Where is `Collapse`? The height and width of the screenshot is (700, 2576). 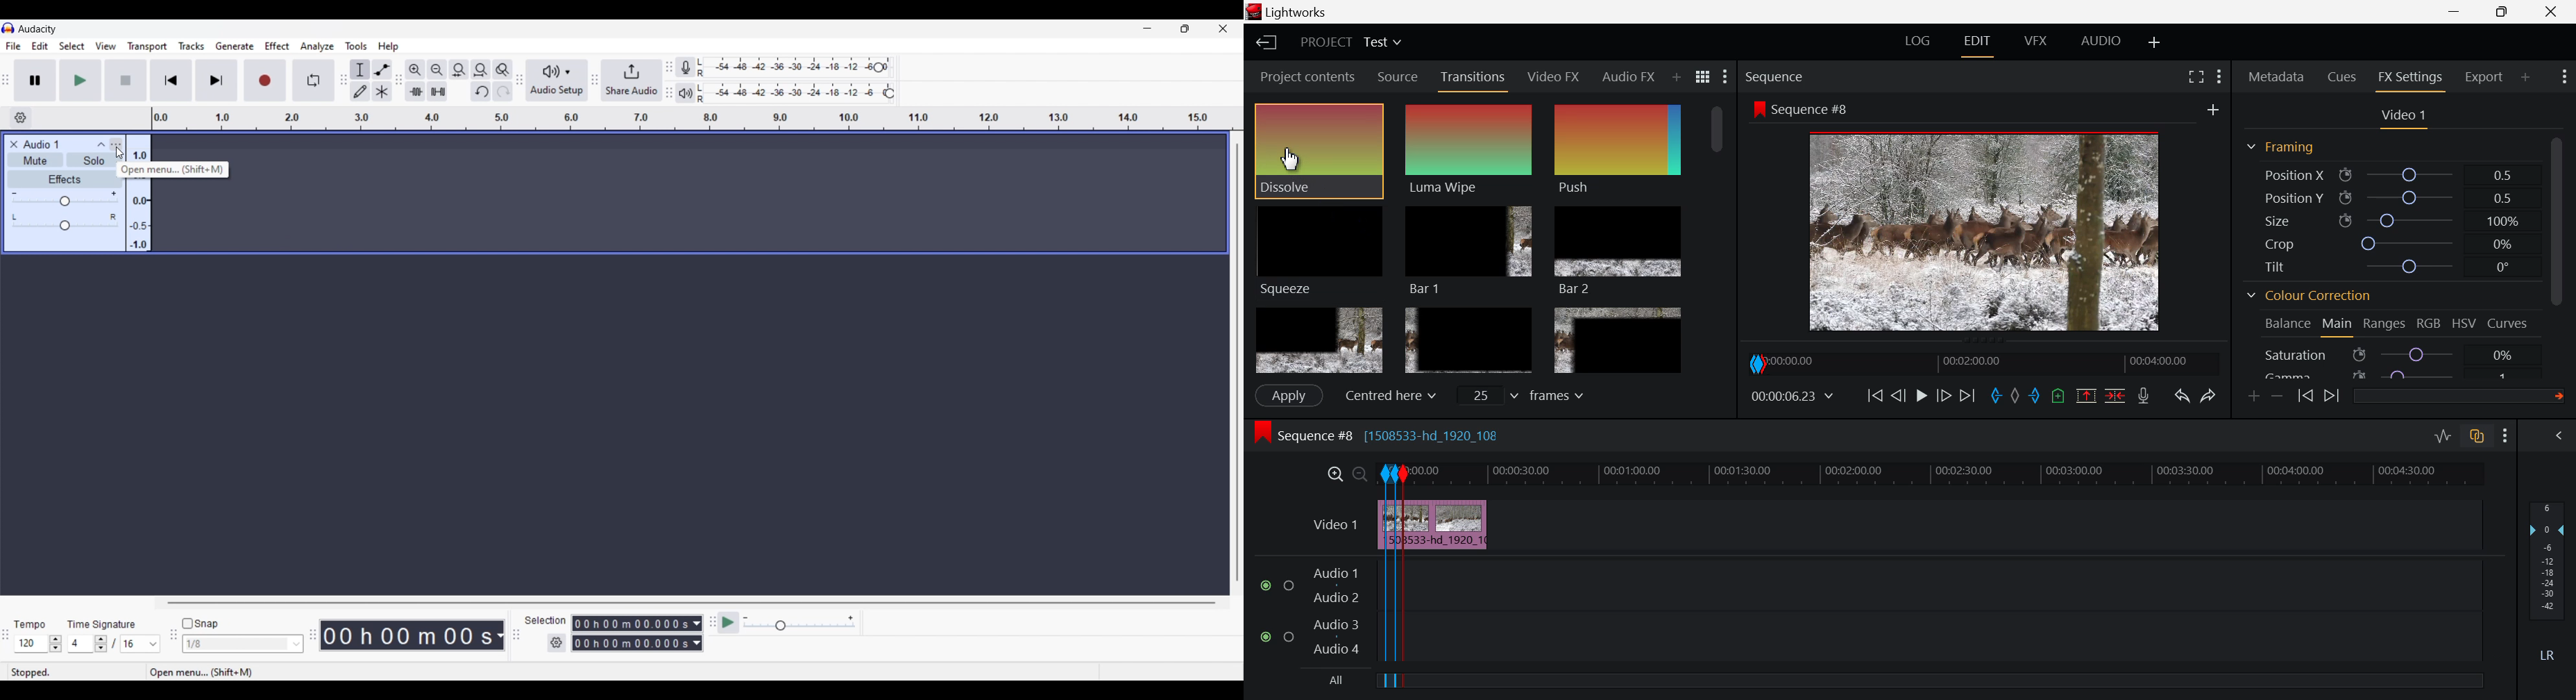 Collapse is located at coordinates (101, 145).